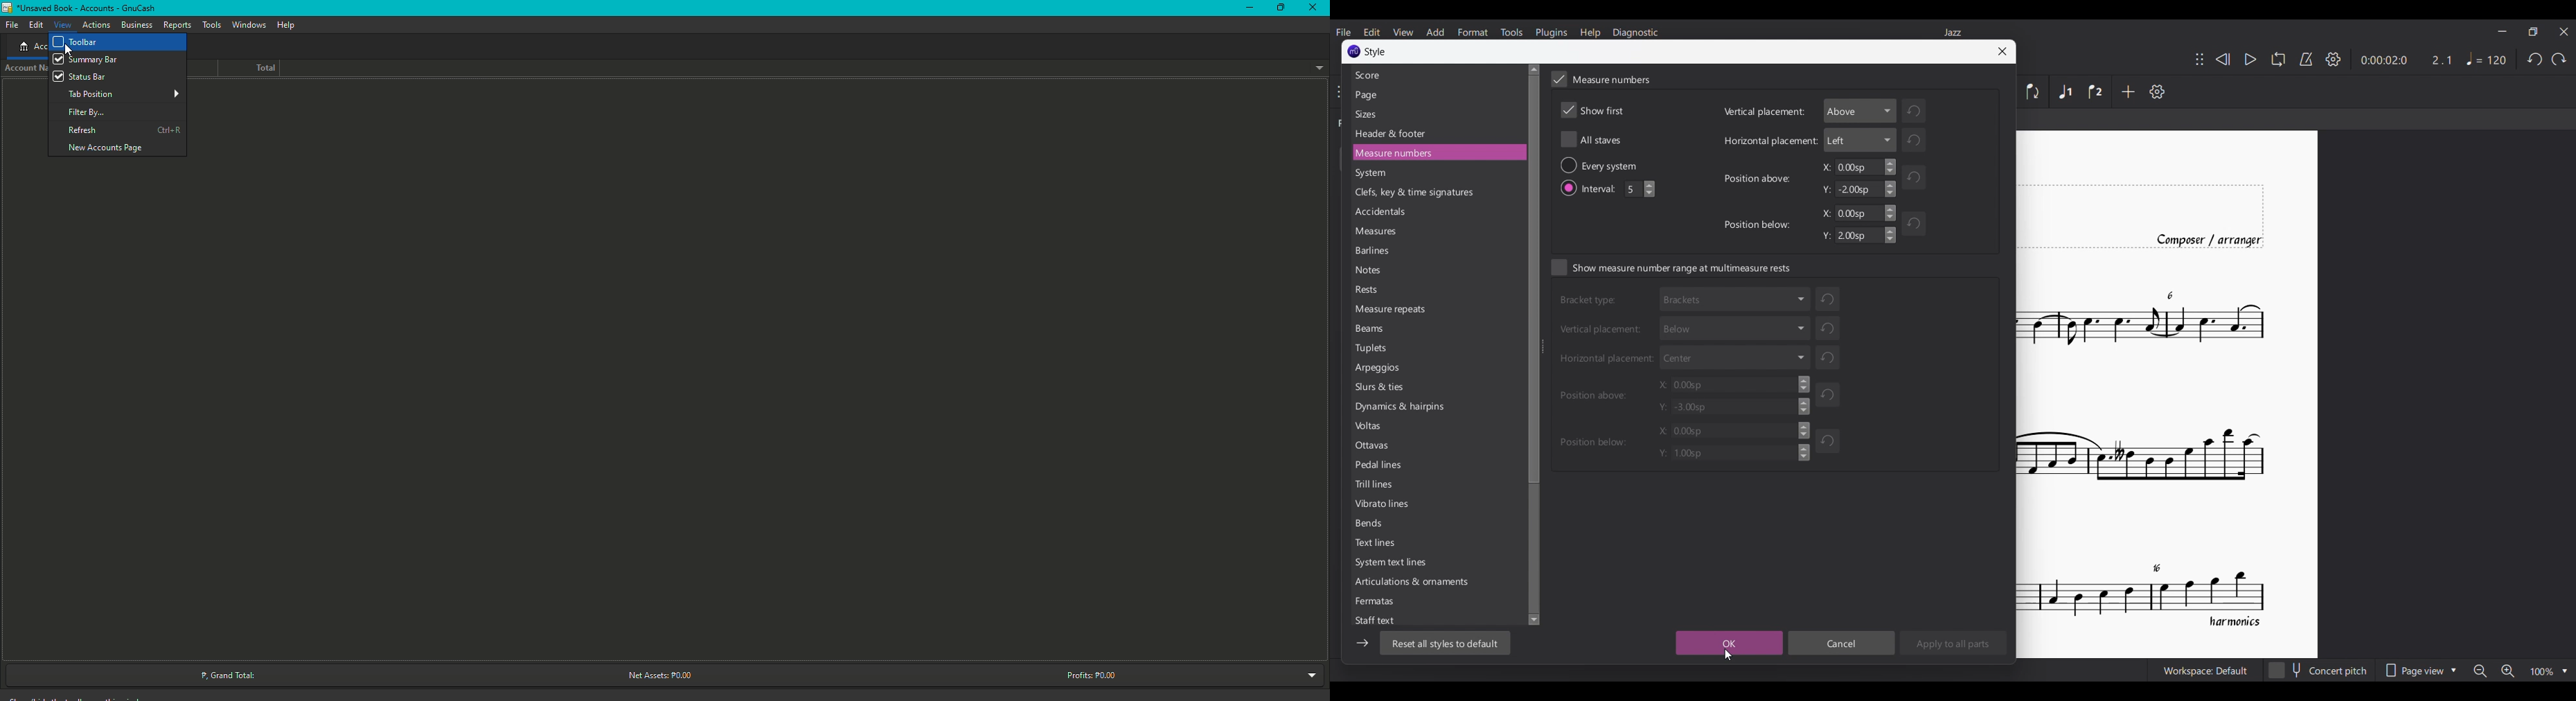 The height and width of the screenshot is (728, 2576). What do you see at coordinates (1828, 327) in the screenshot?
I see `refresh` at bounding box center [1828, 327].